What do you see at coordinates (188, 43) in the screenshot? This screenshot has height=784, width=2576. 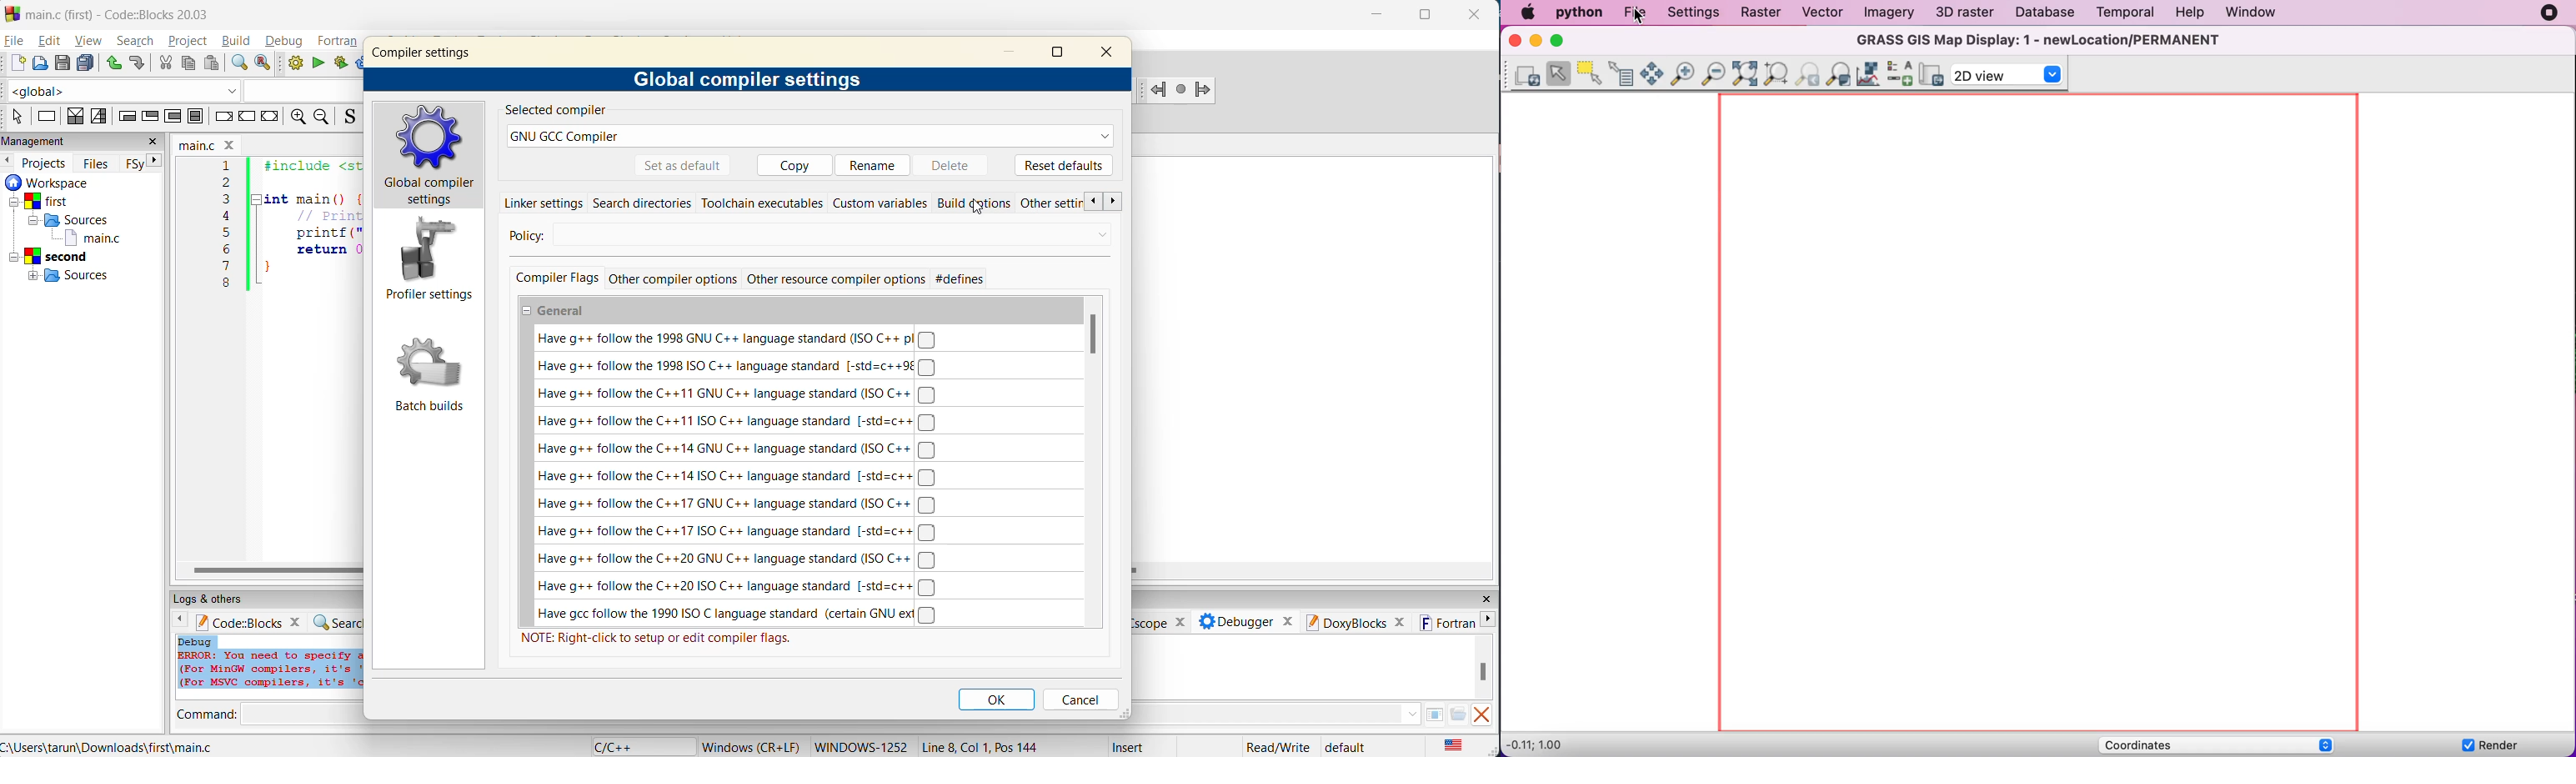 I see `project` at bounding box center [188, 43].